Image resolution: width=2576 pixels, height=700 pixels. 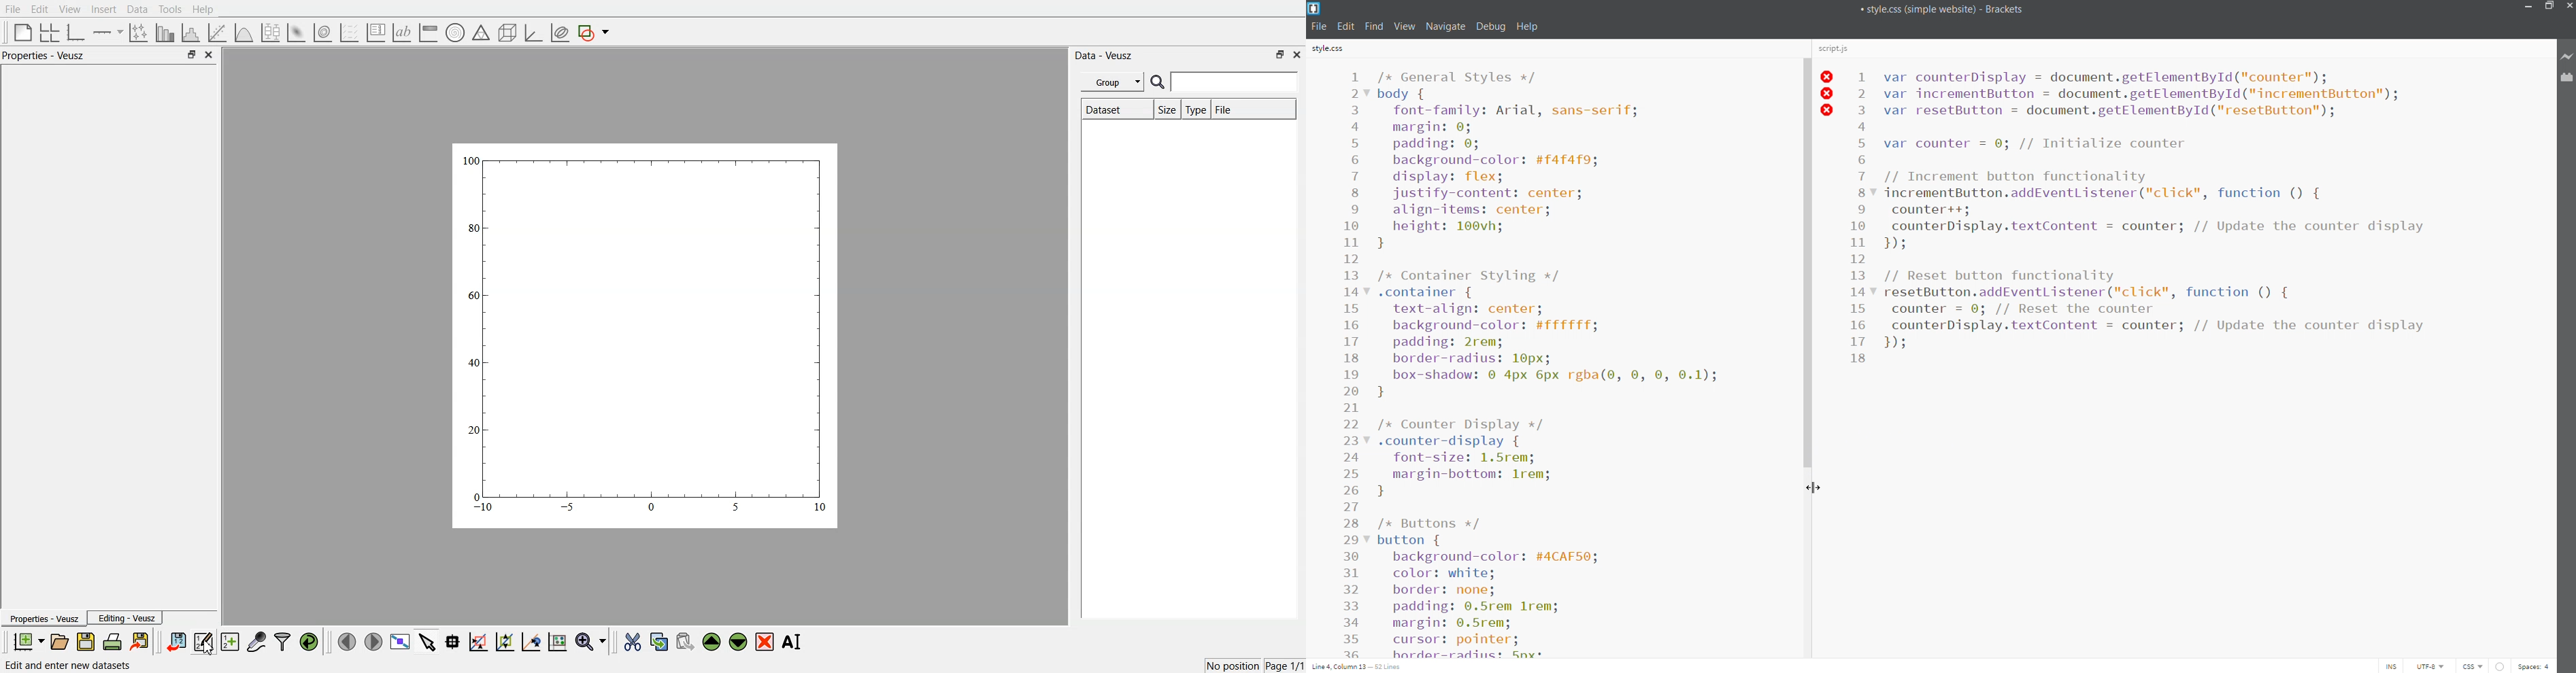 What do you see at coordinates (175, 642) in the screenshot?
I see `import data sets` at bounding box center [175, 642].